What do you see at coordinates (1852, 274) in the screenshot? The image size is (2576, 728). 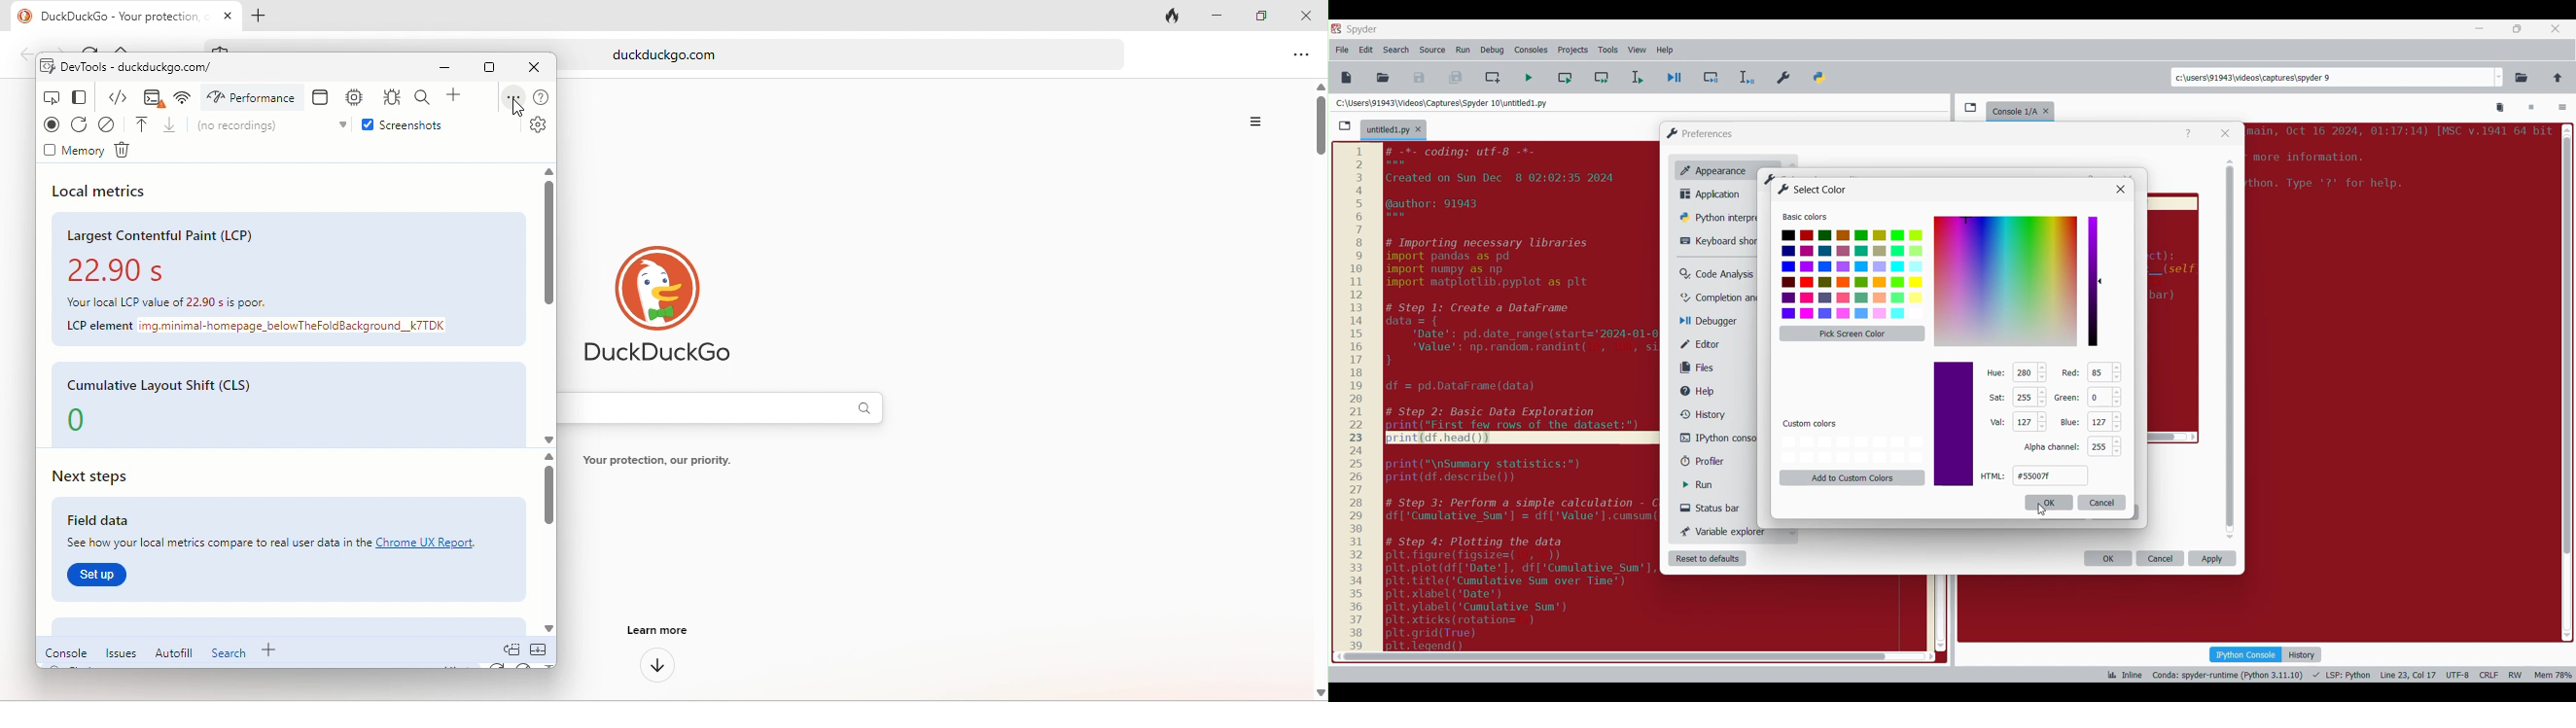 I see `Basic color options` at bounding box center [1852, 274].